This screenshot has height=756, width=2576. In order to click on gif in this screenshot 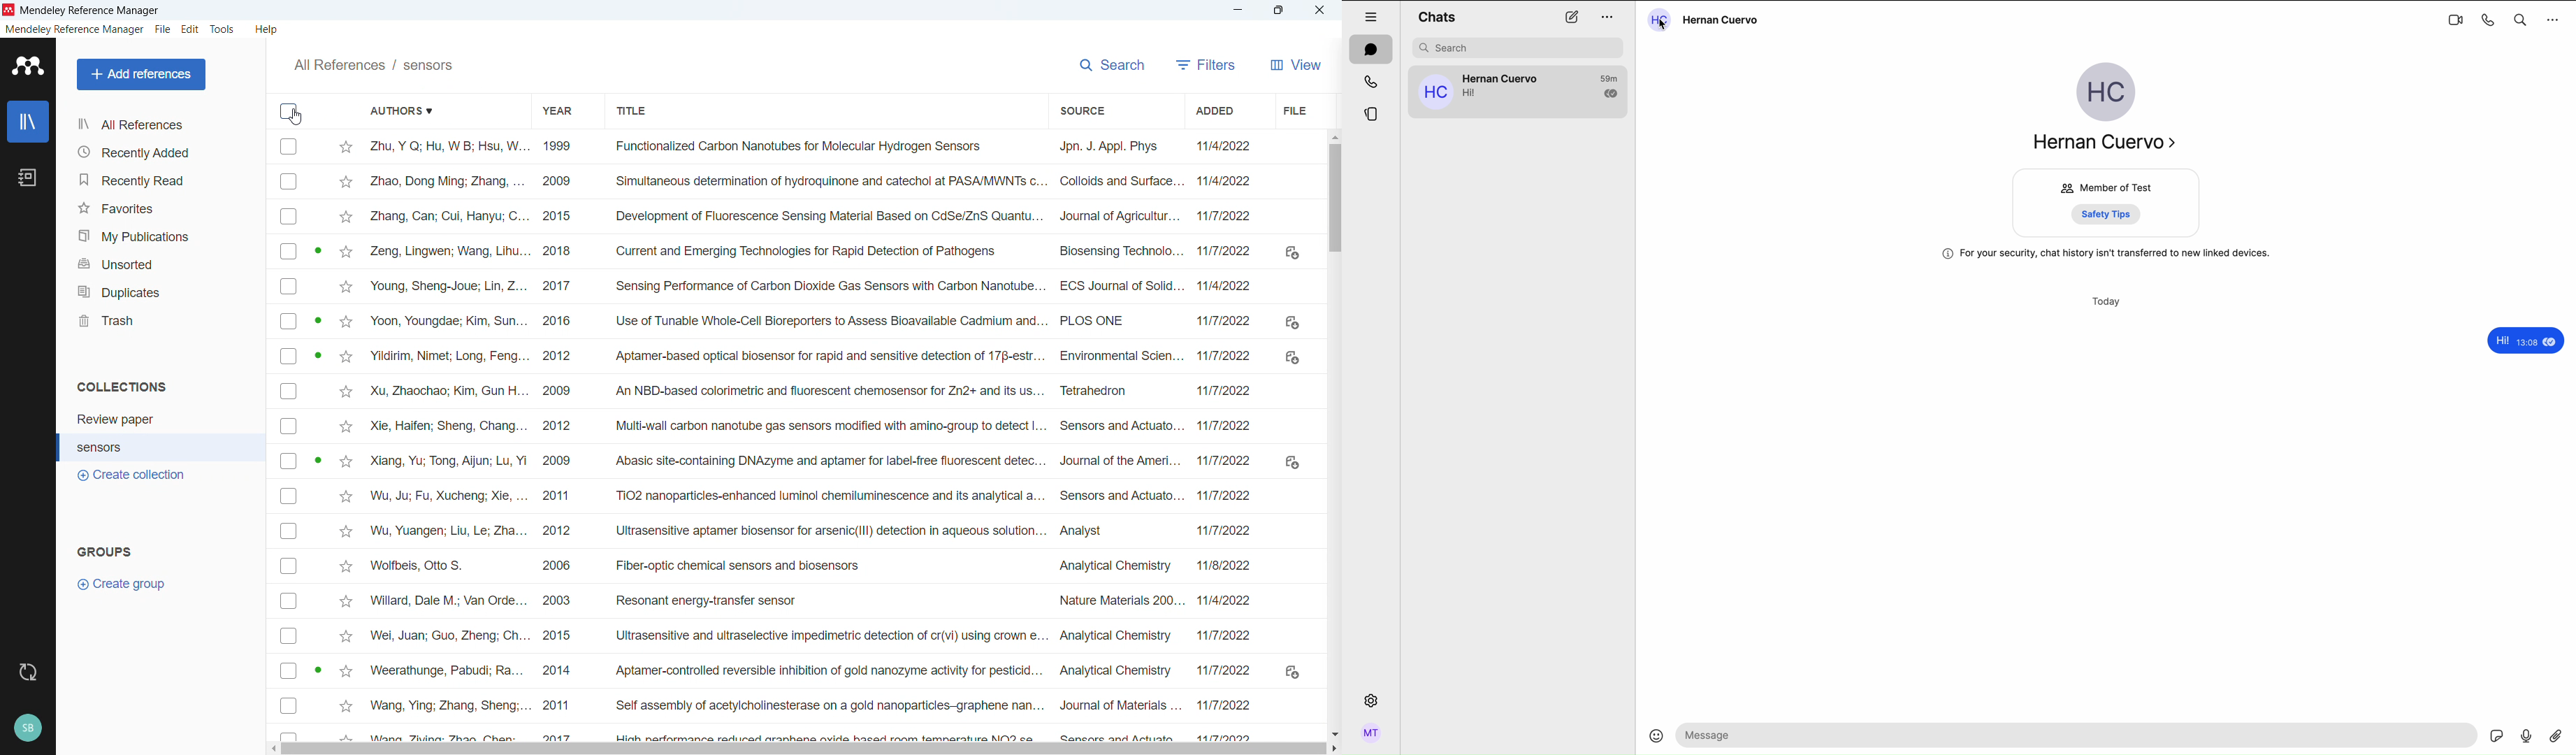, I will do `click(2499, 739)`.